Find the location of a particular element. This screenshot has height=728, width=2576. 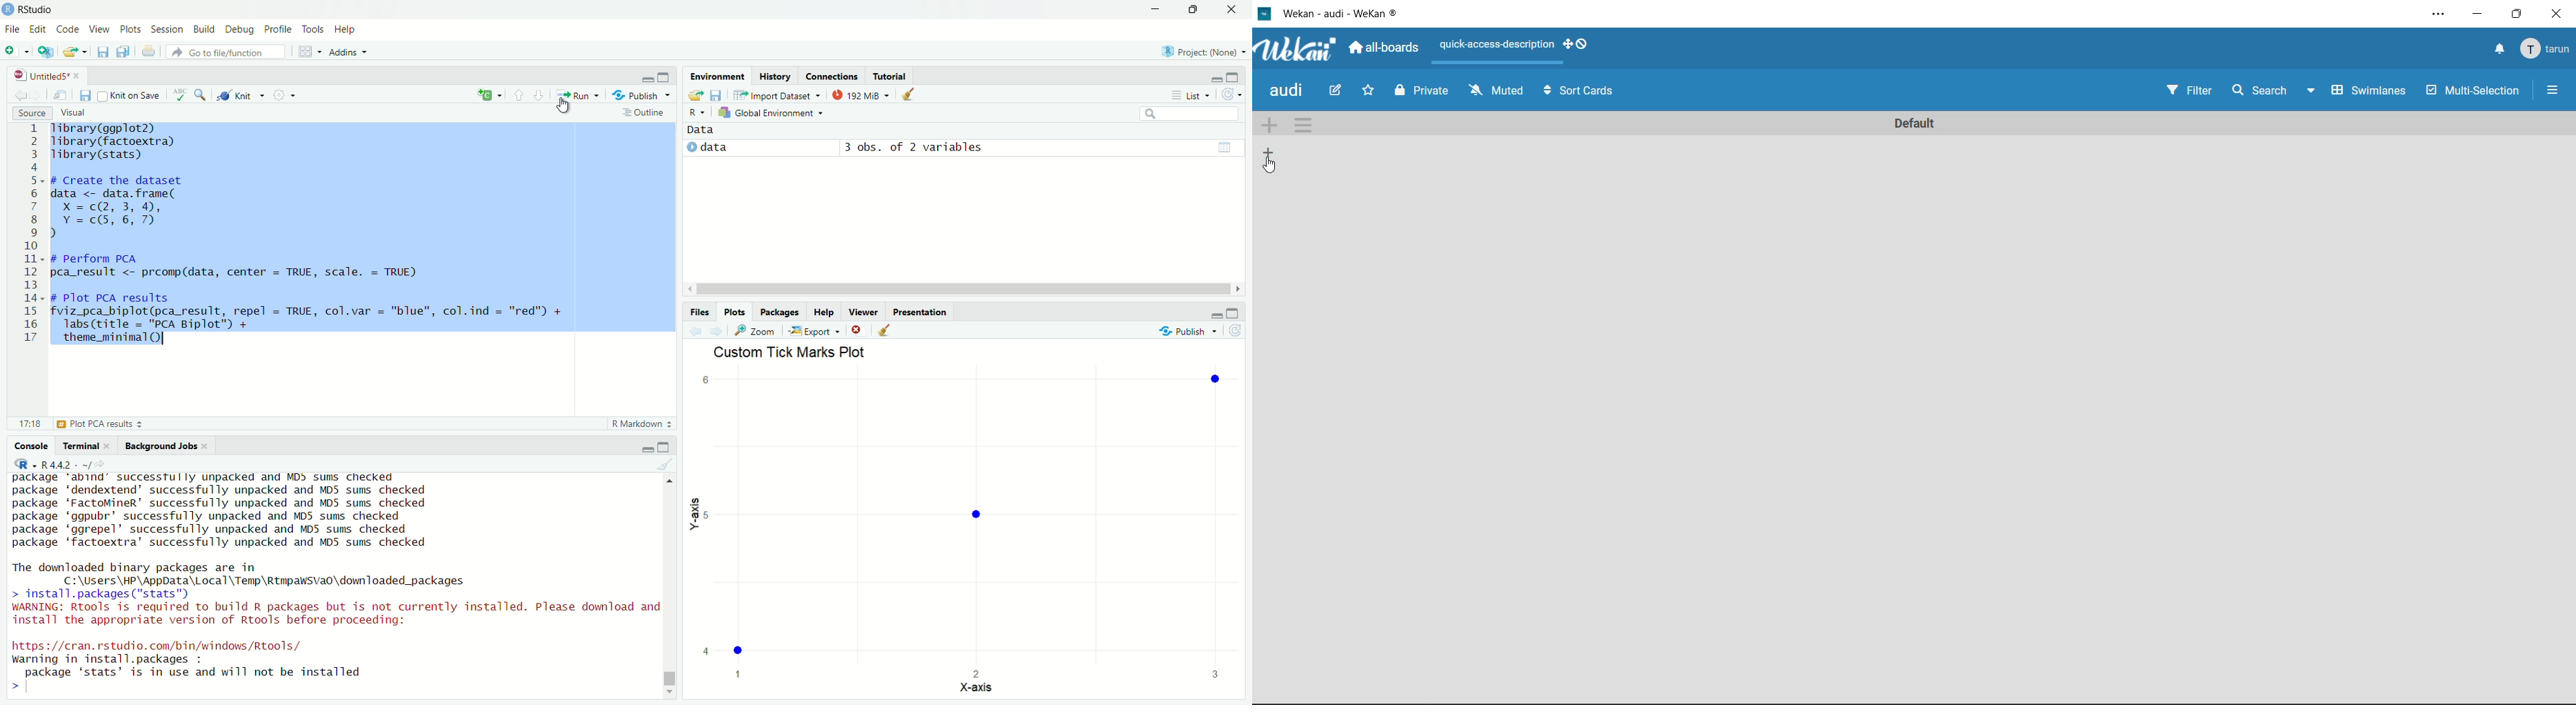

source is located at coordinates (30, 112).